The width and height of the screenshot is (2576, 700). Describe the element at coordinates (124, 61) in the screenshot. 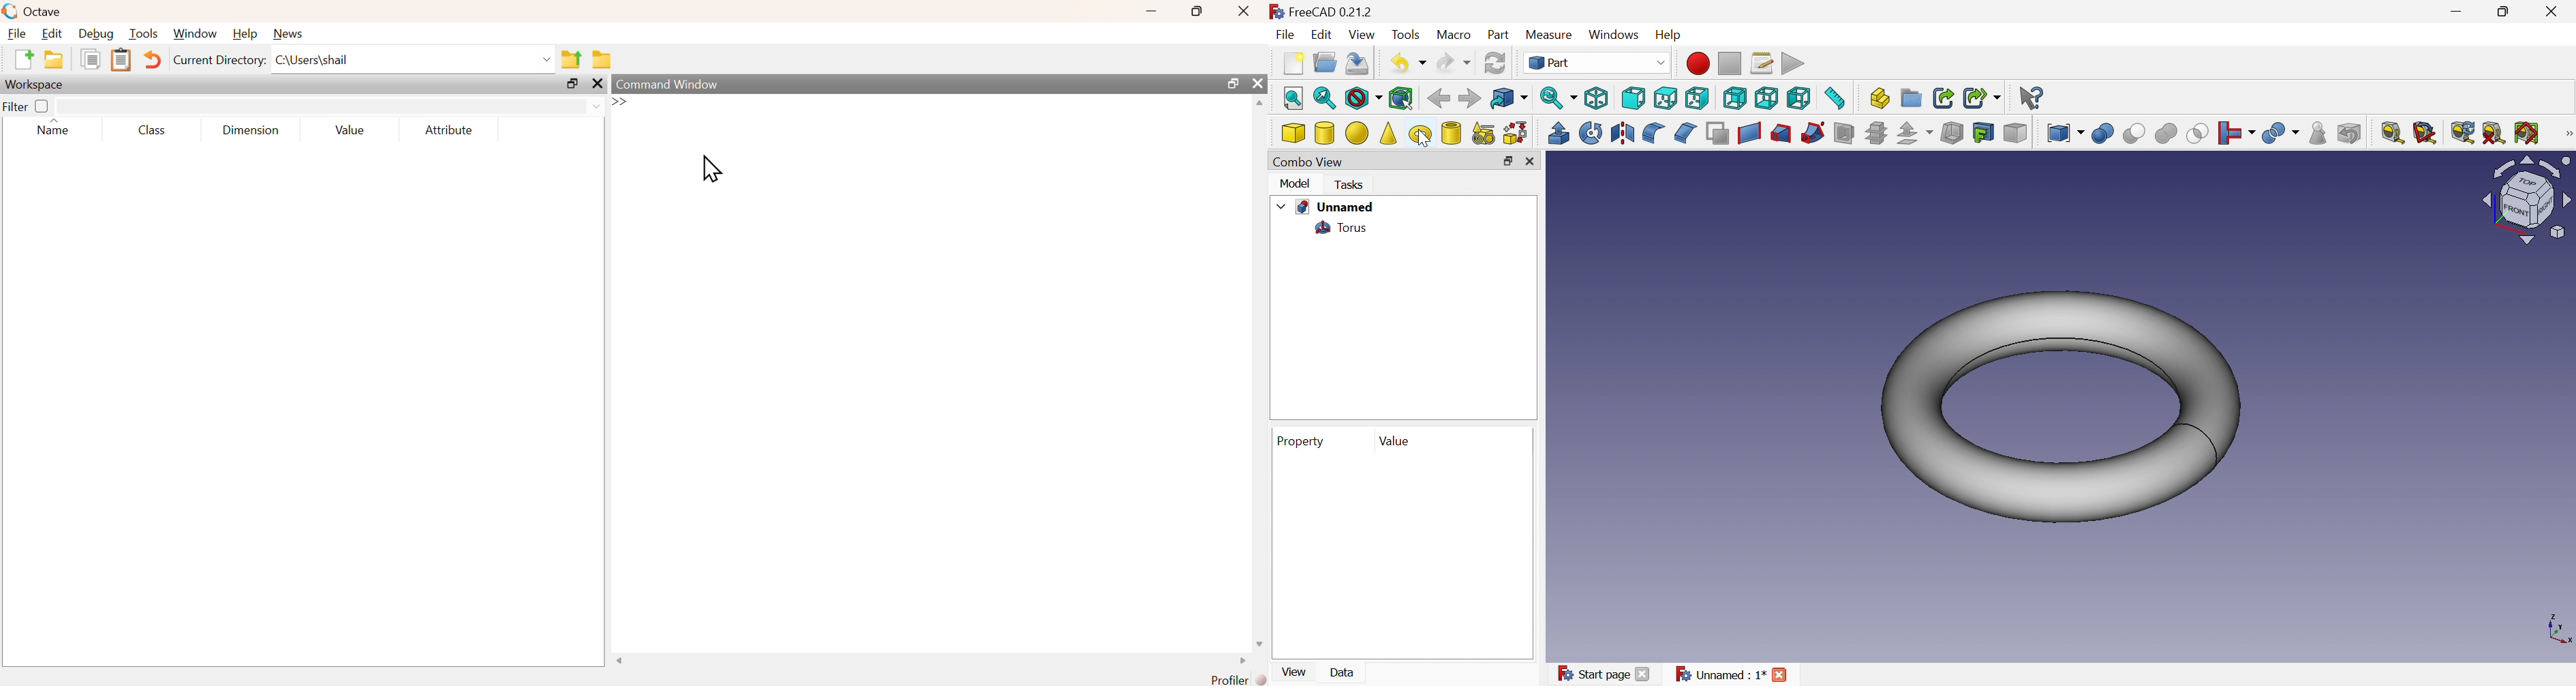

I see `paste` at that location.